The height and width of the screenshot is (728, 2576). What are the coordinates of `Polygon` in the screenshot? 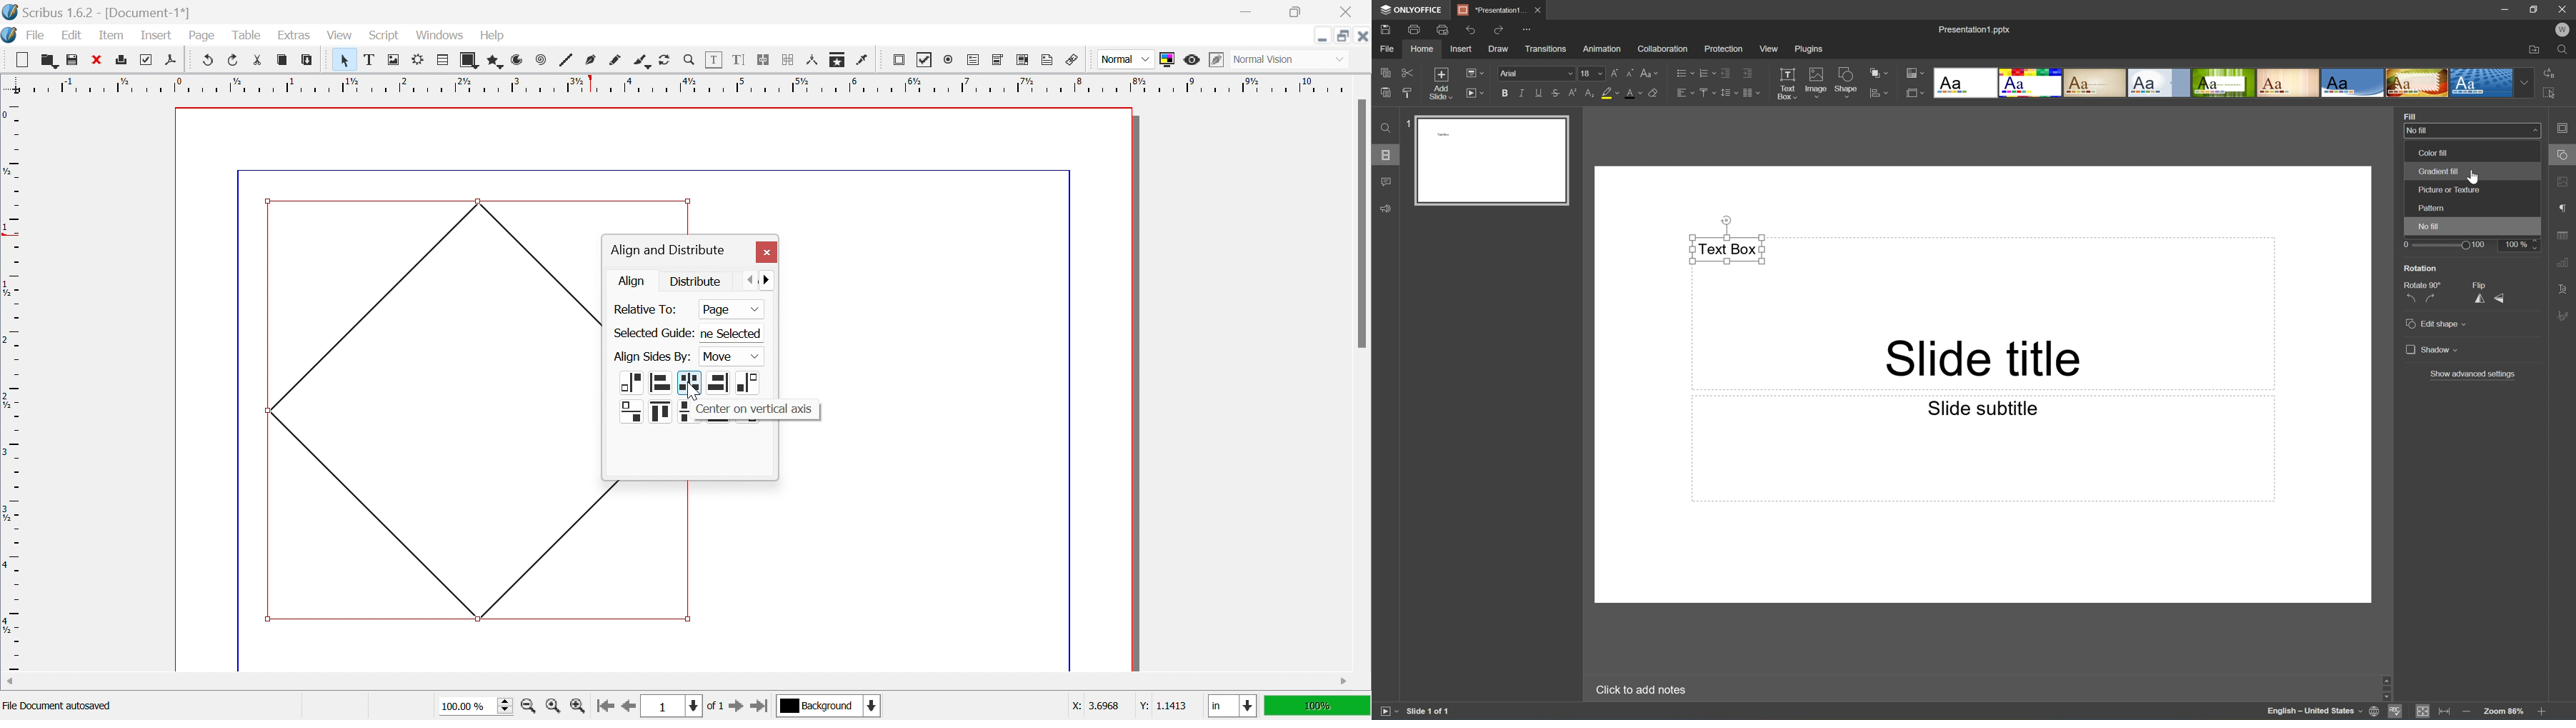 It's located at (496, 61).